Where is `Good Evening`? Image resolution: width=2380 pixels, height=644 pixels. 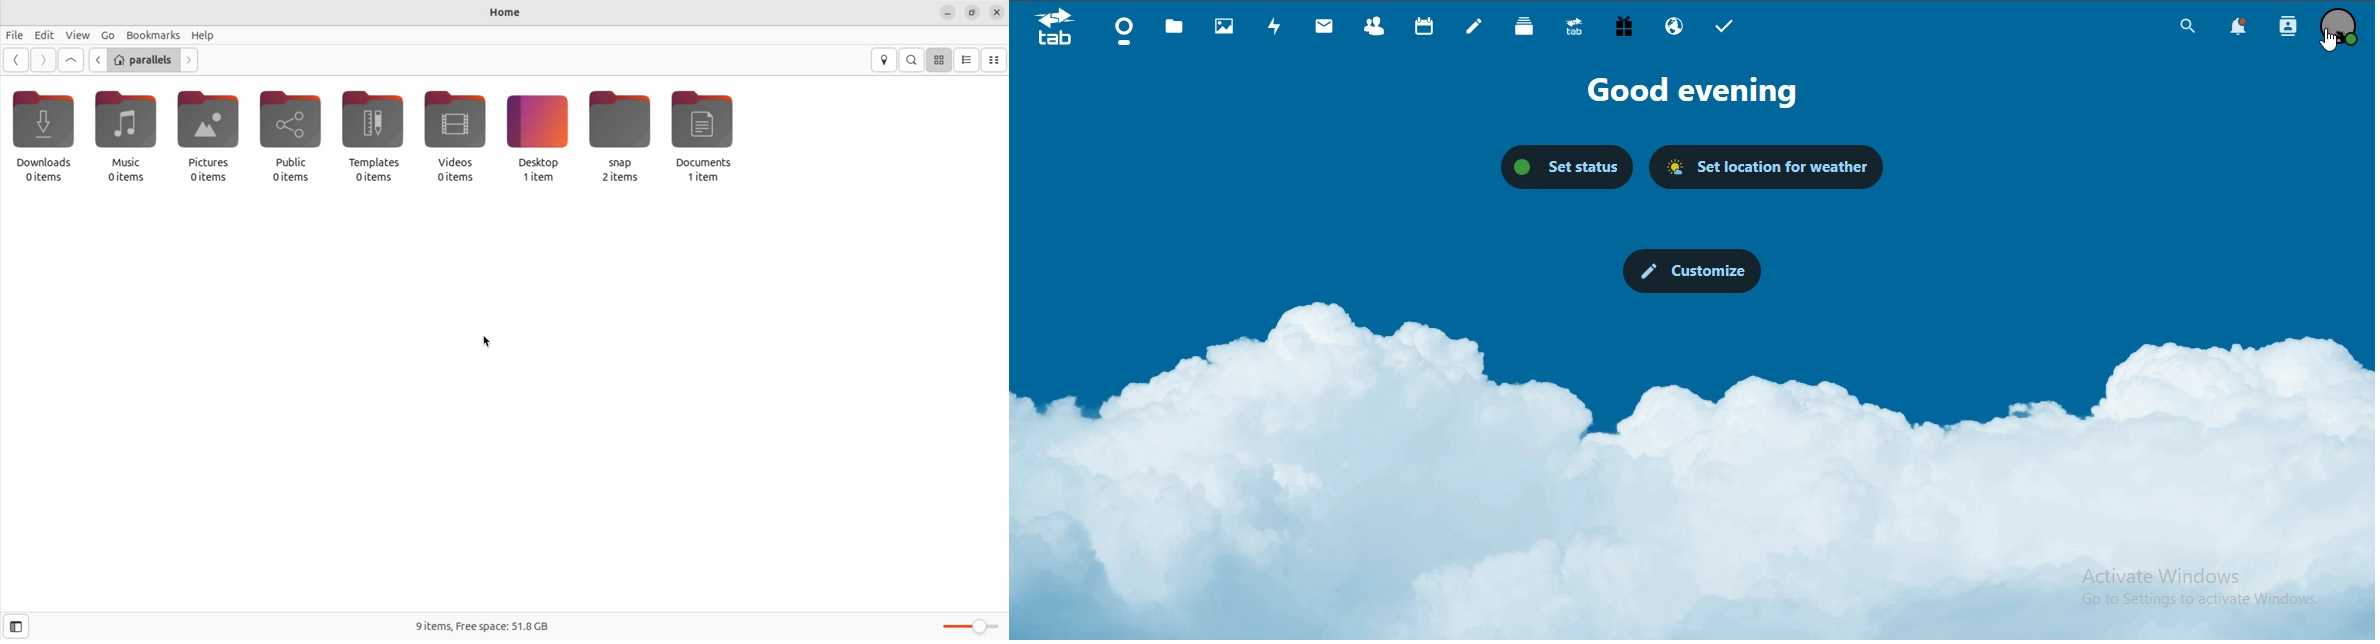 Good Evening is located at coordinates (1692, 94).